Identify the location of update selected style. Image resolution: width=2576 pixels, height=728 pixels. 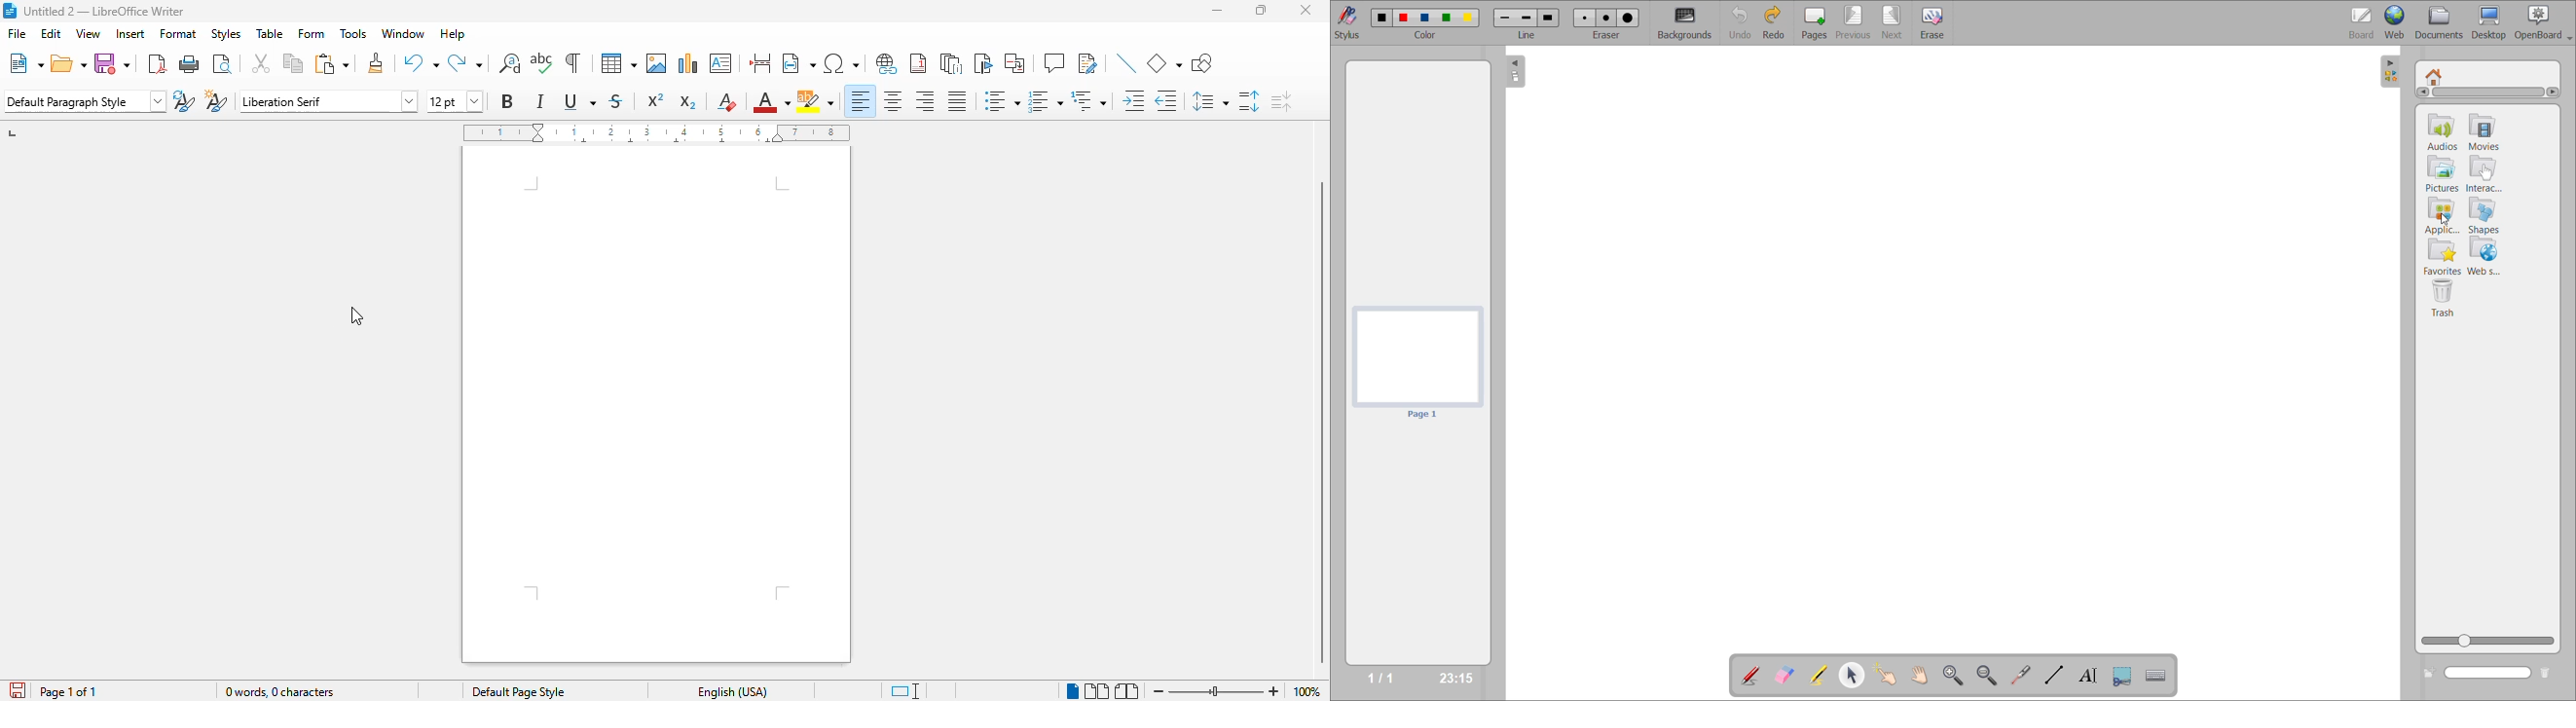
(185, 101).